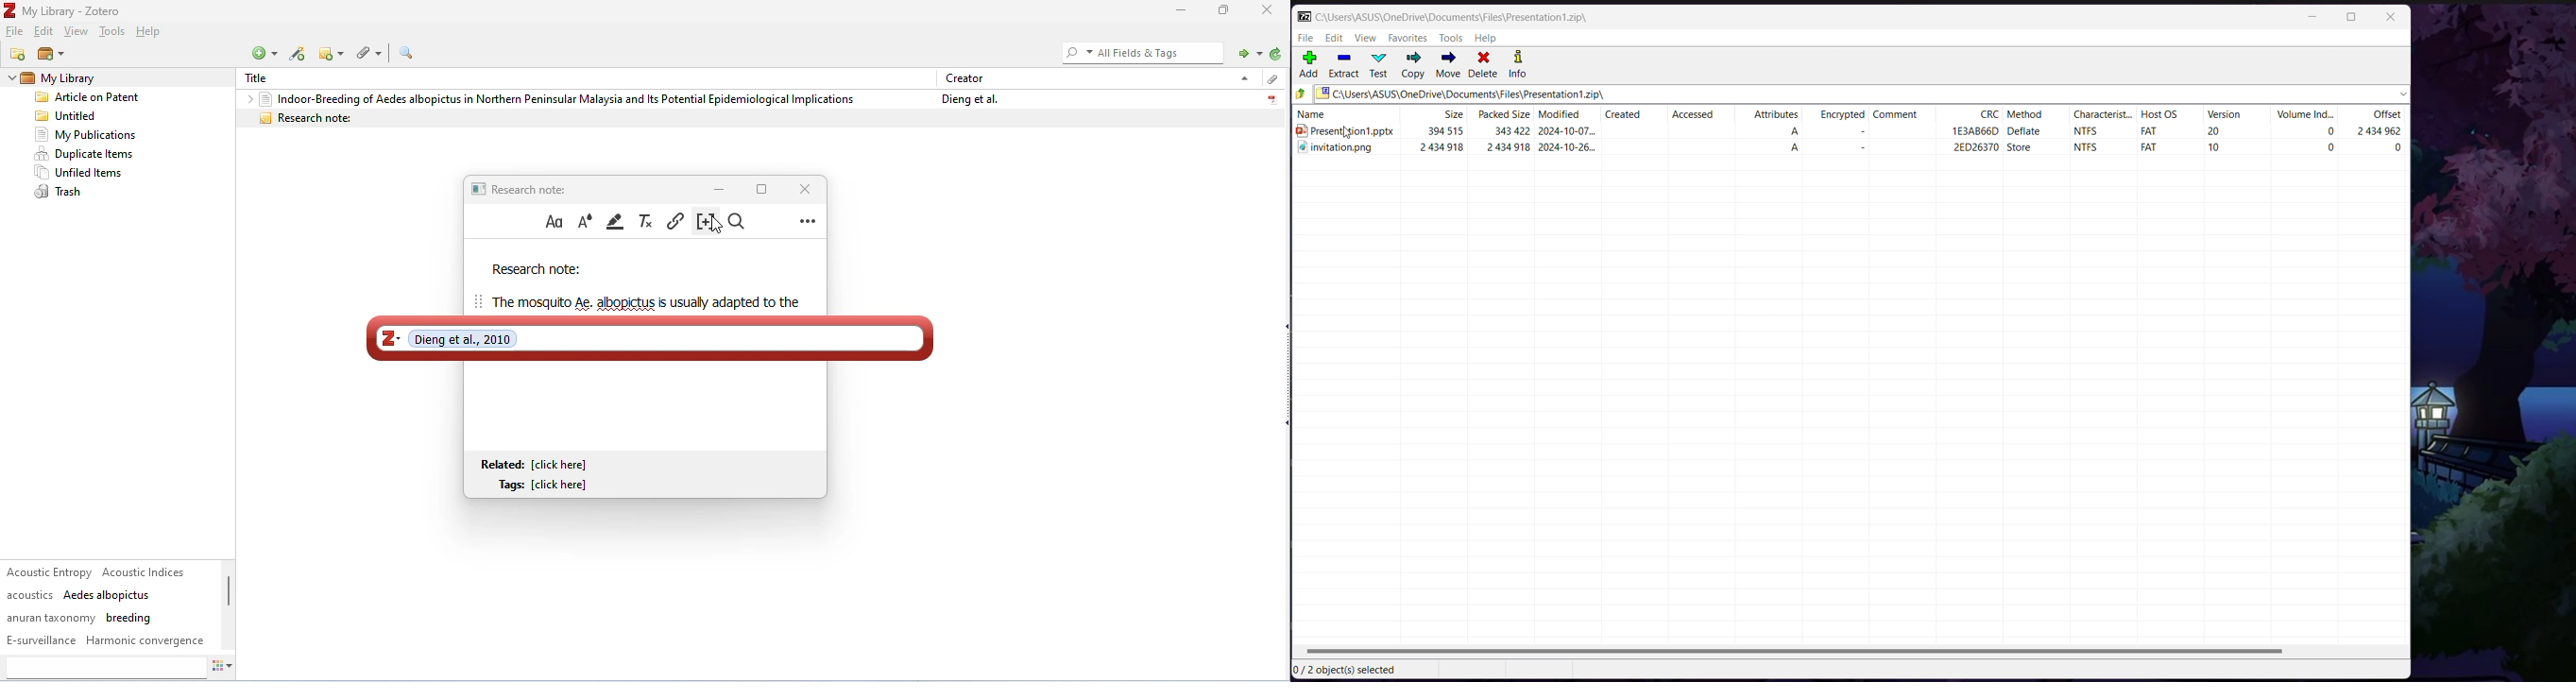 Image resolution: width=2576 pixels, height=700 pixels. I want to click on Add, so click(1309, 65).